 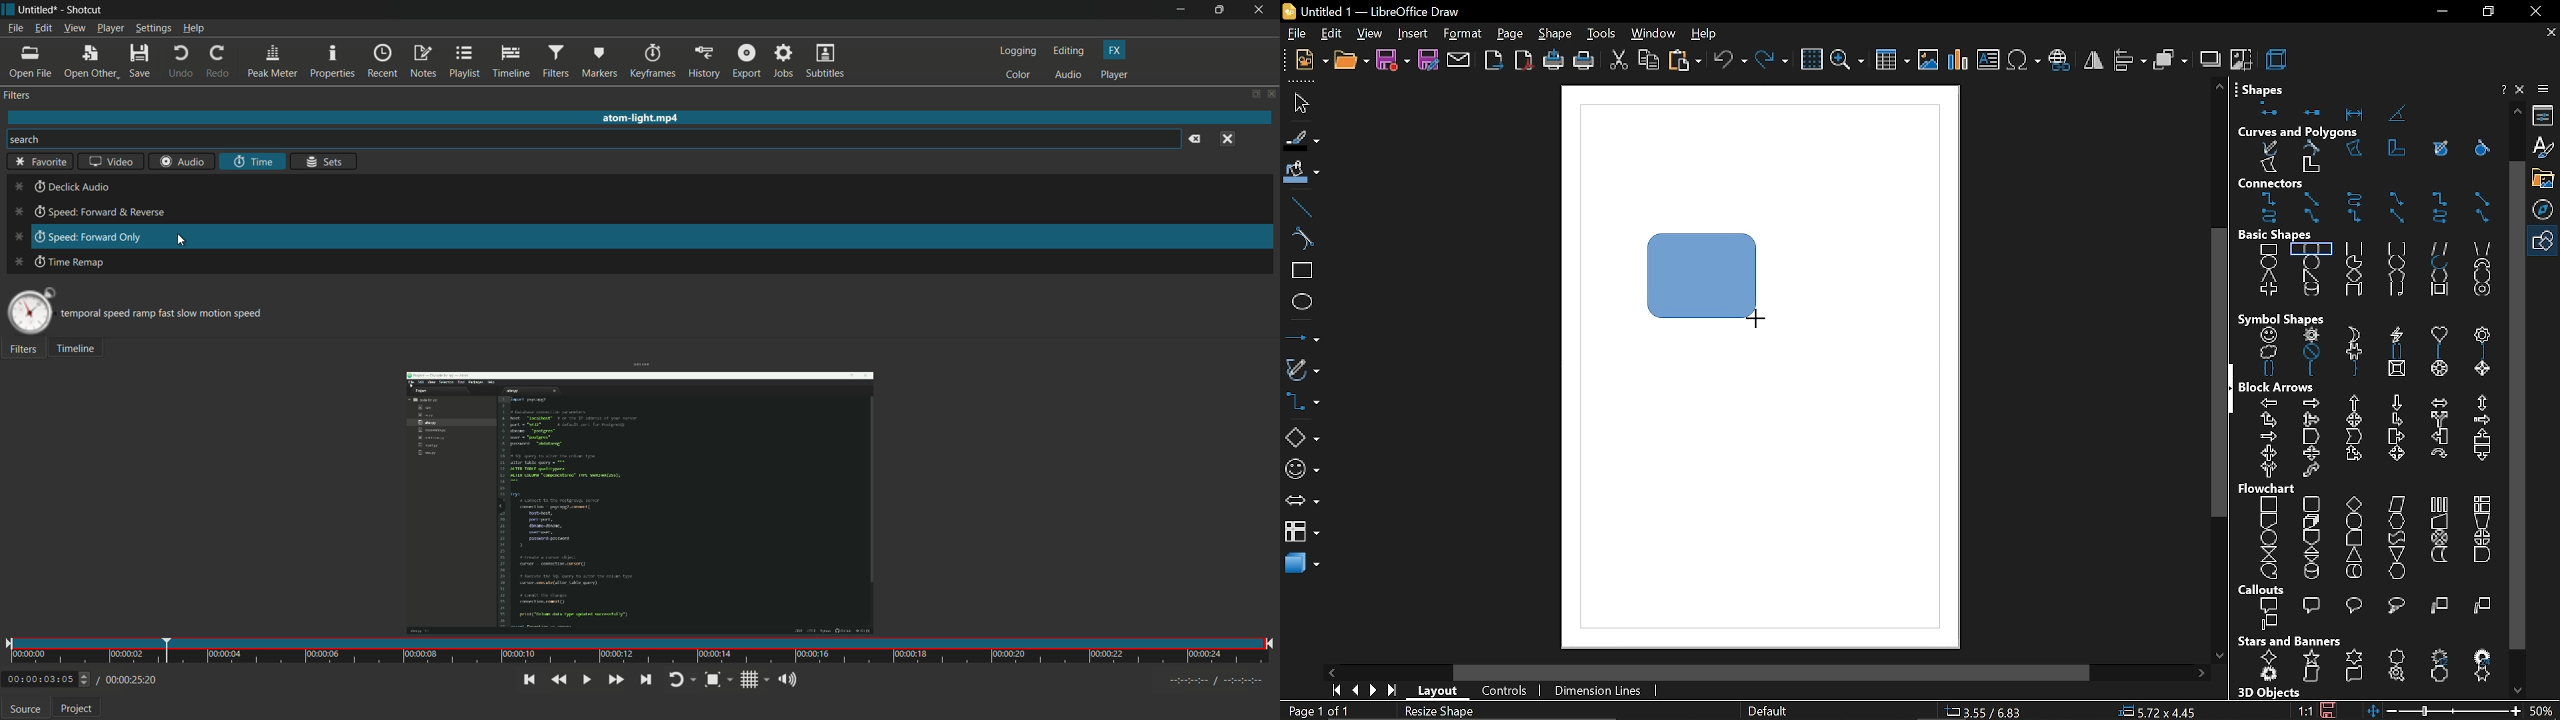 What do you see at coordinates (1350, 61) in the screenshot?
I see `open` at bounding box center [1350, 61].